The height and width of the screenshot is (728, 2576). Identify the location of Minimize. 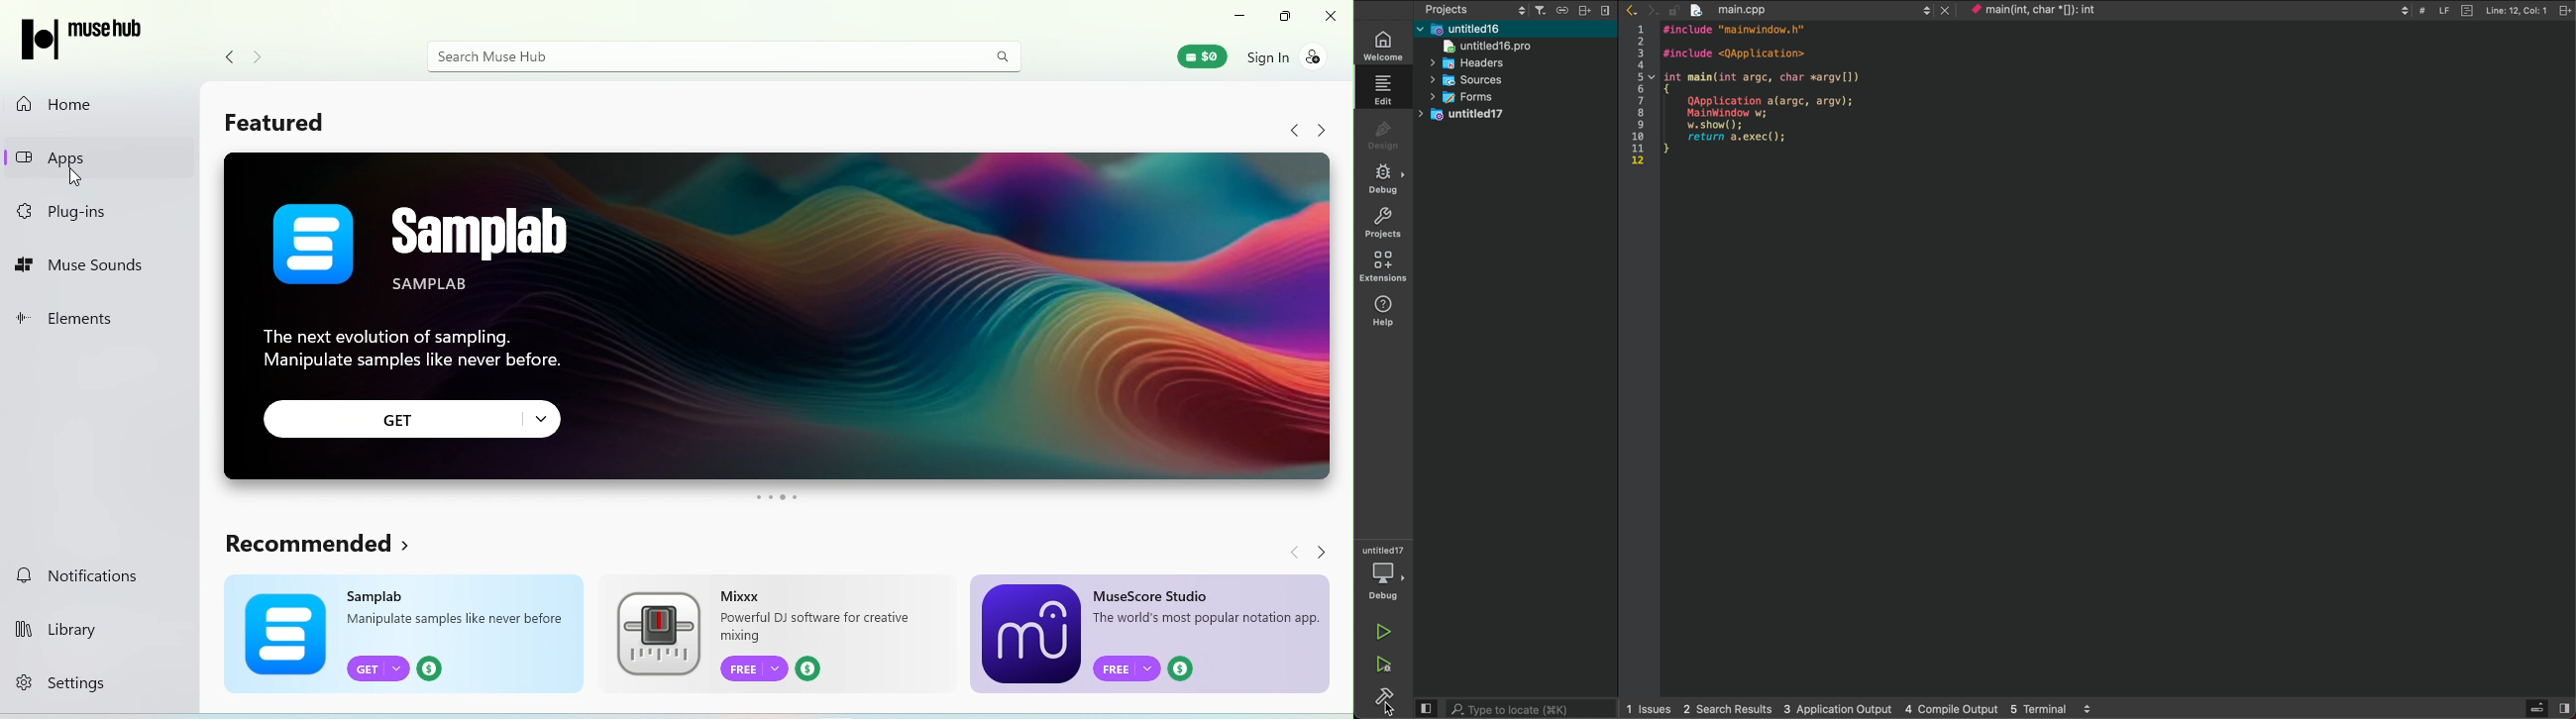
(1233, 14).